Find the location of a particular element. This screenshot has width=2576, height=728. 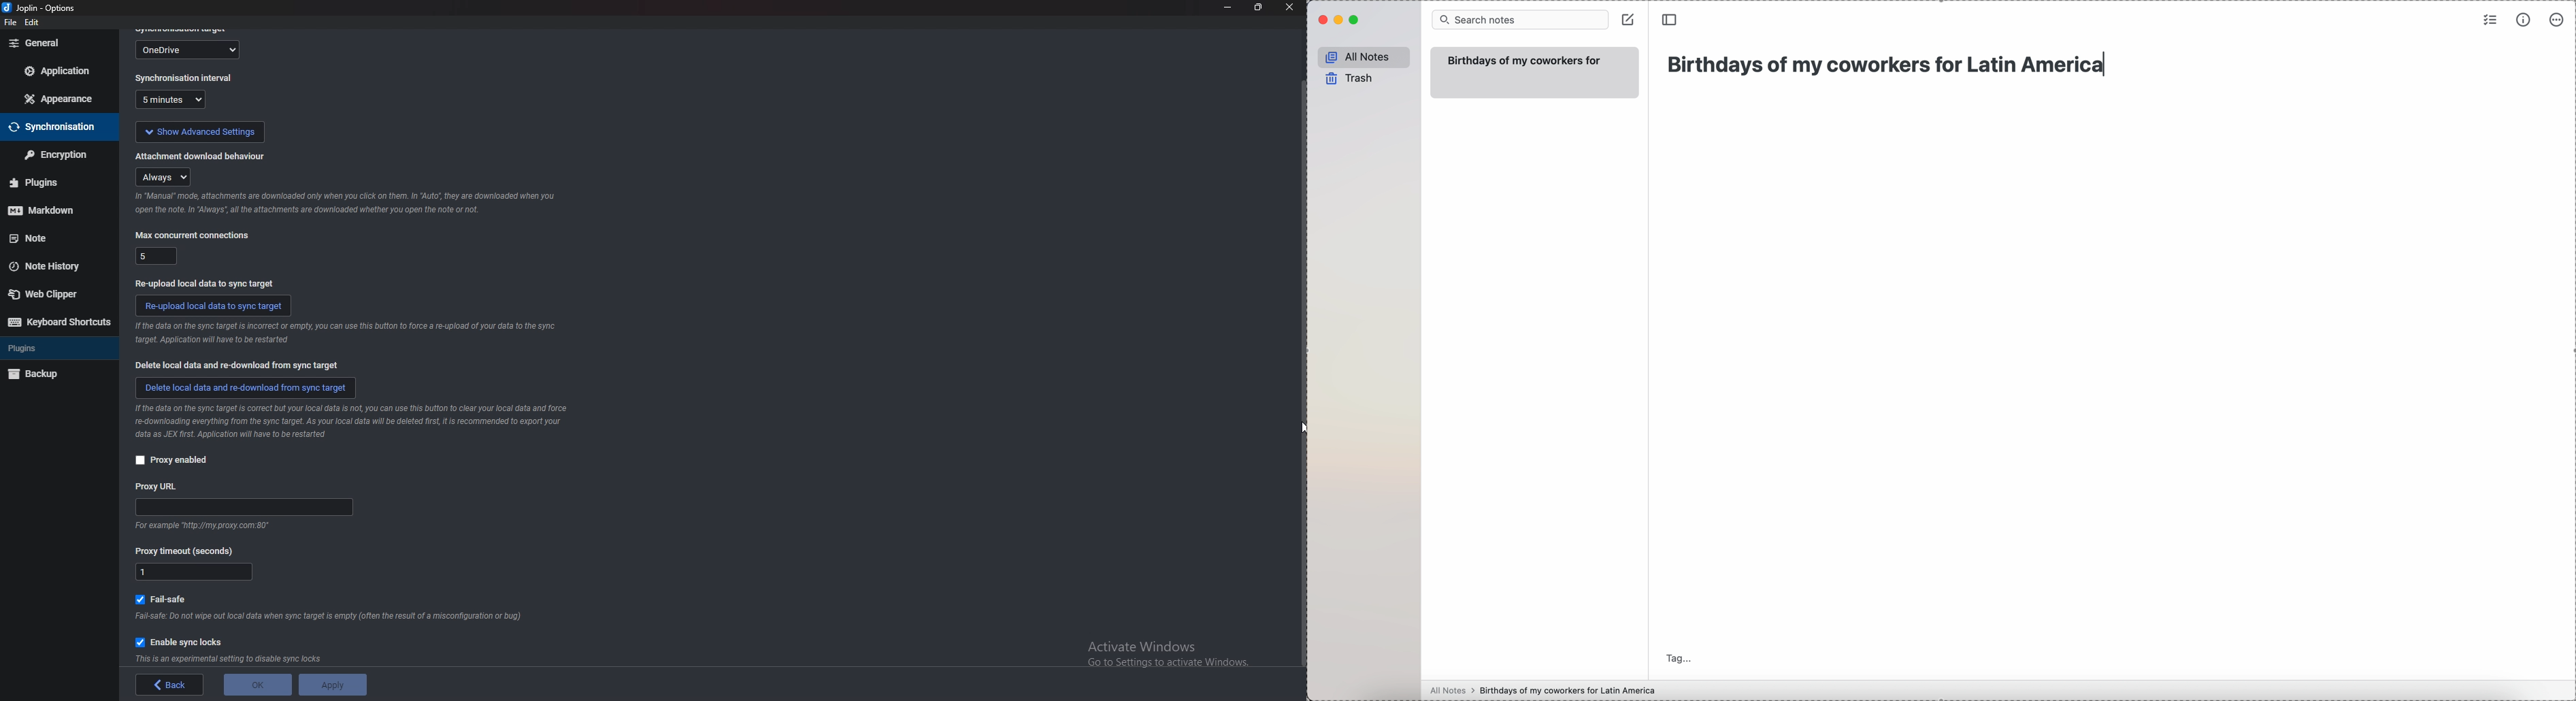

fail safe is located at coordinates (167, 598).